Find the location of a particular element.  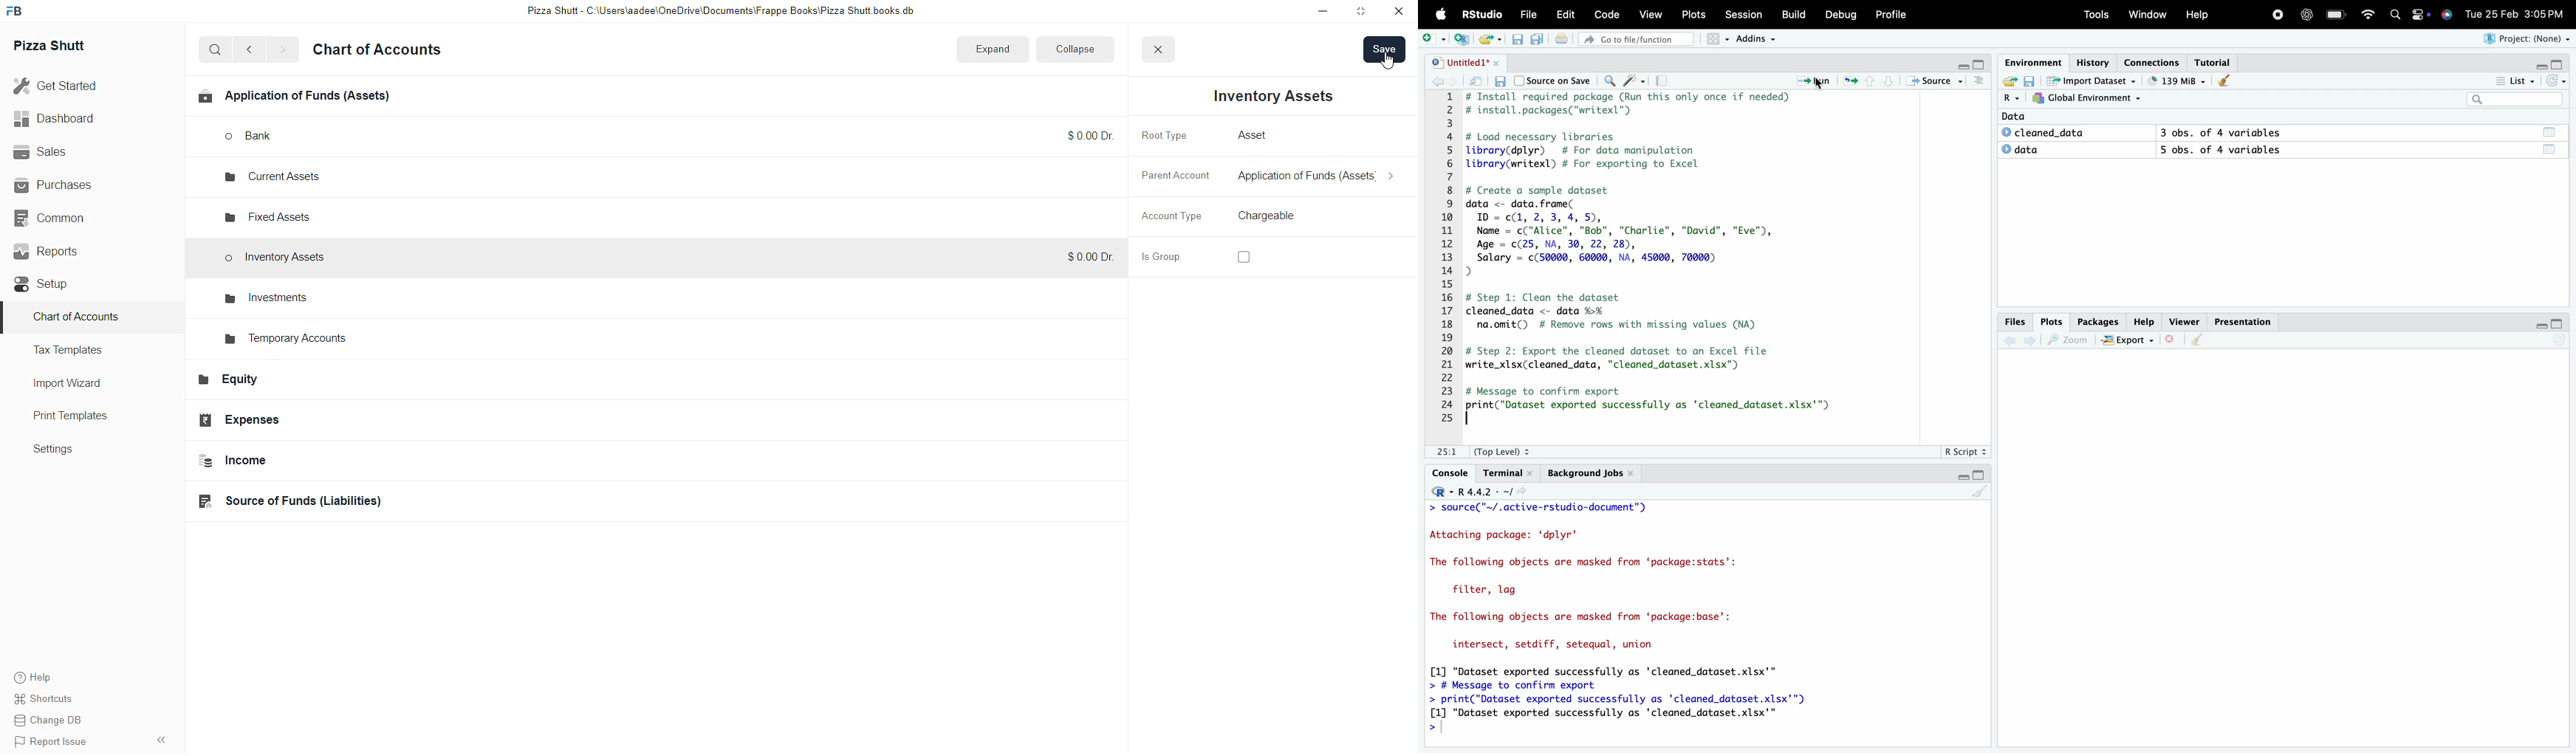

Profile is located at coordinates (1891, 15).